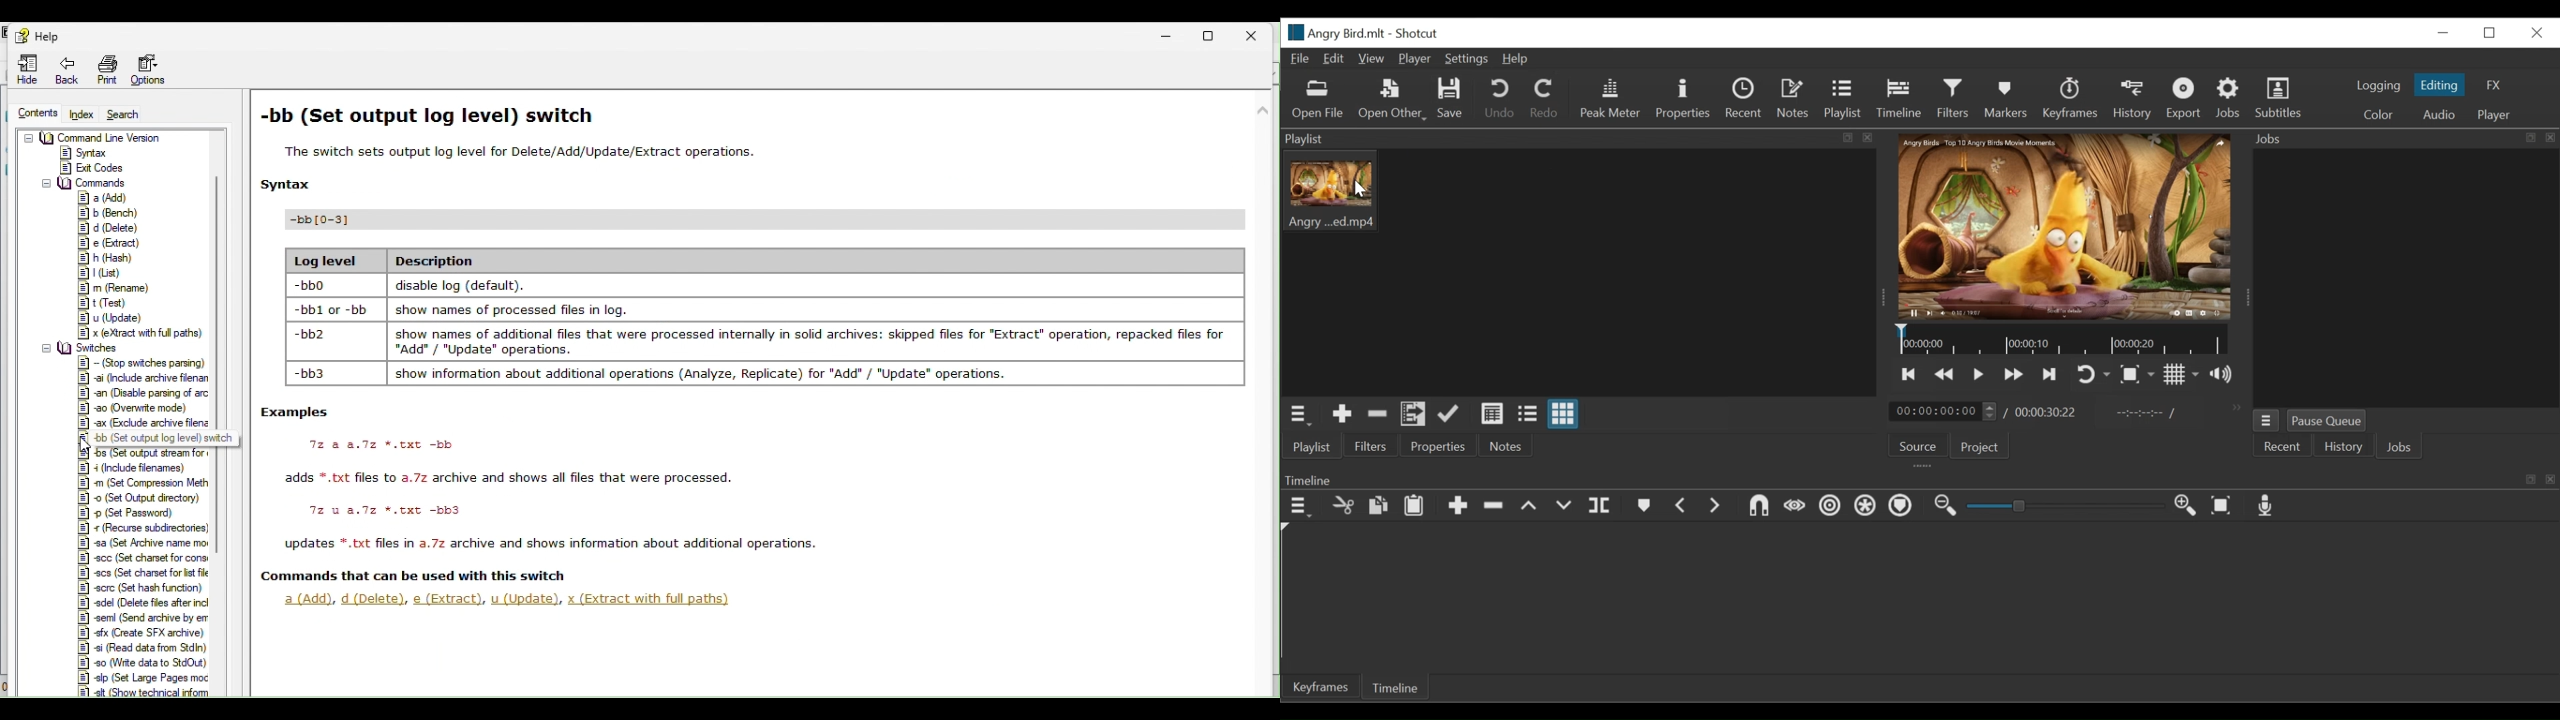 Image resolution: width=2576 pixels, height=728 pixels. I want to click on cursor, so click(1363, 191).